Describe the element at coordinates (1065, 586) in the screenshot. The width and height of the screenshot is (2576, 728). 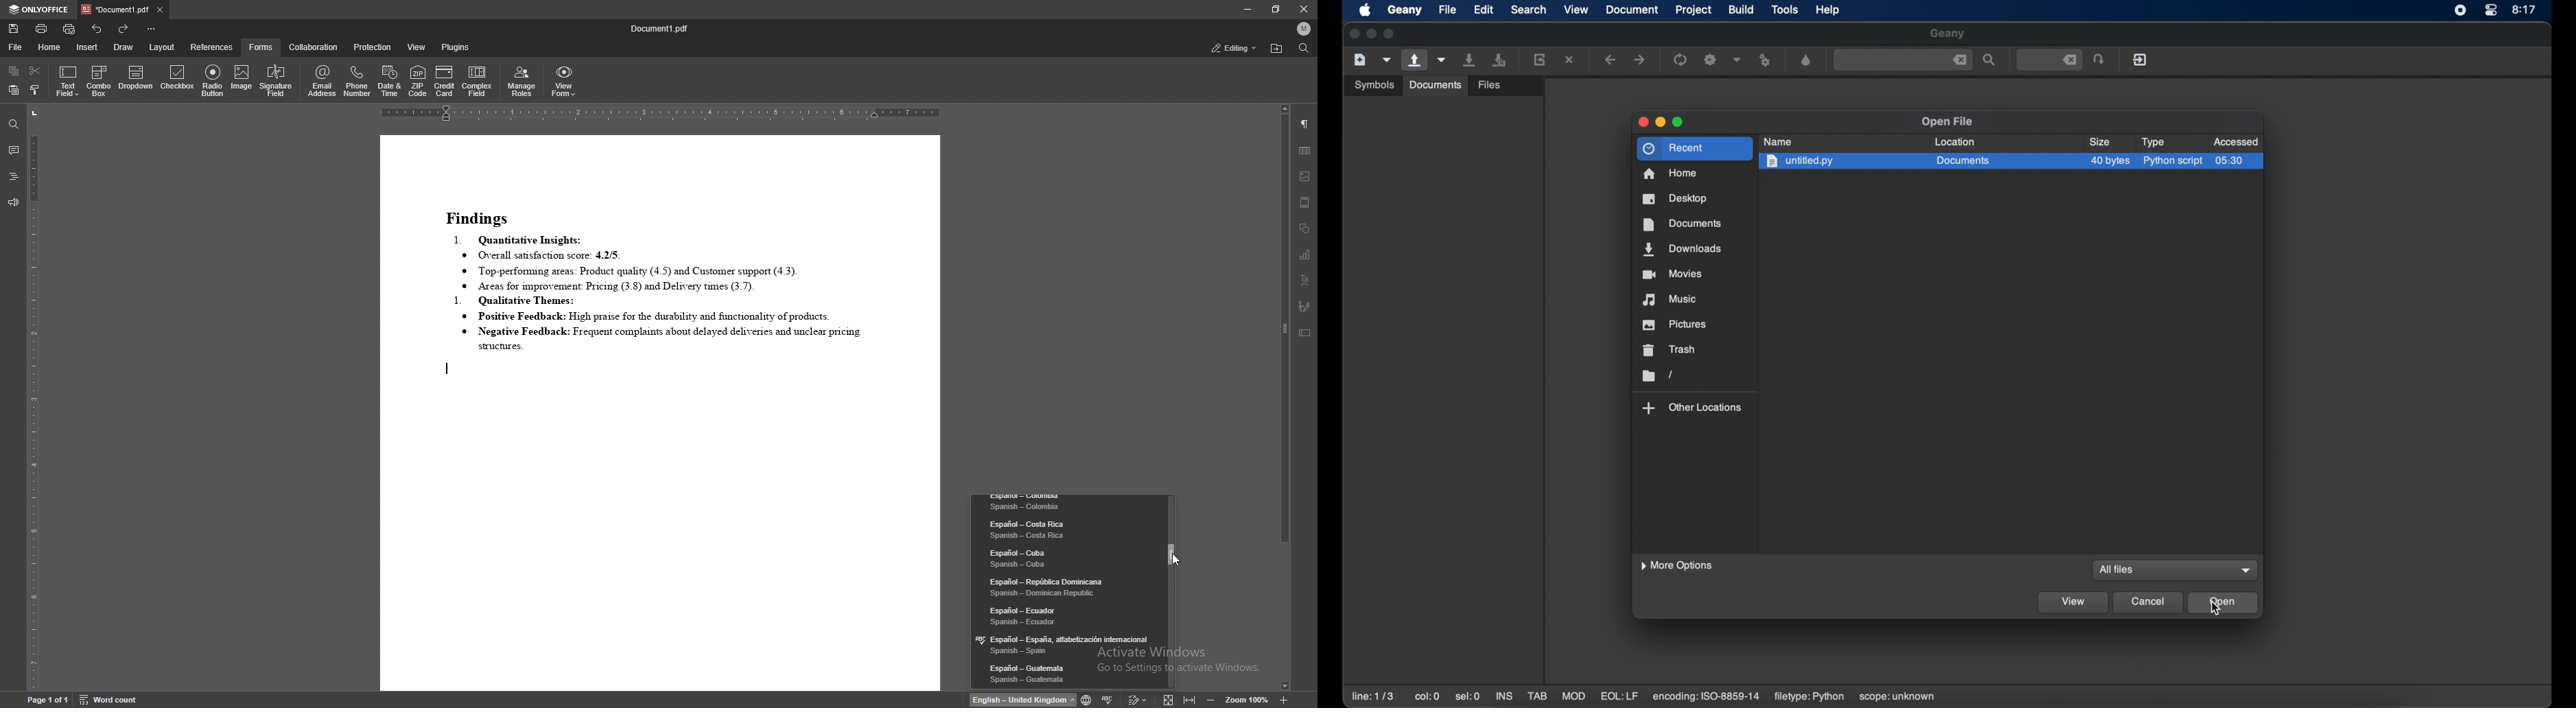
I see `language` at that location.